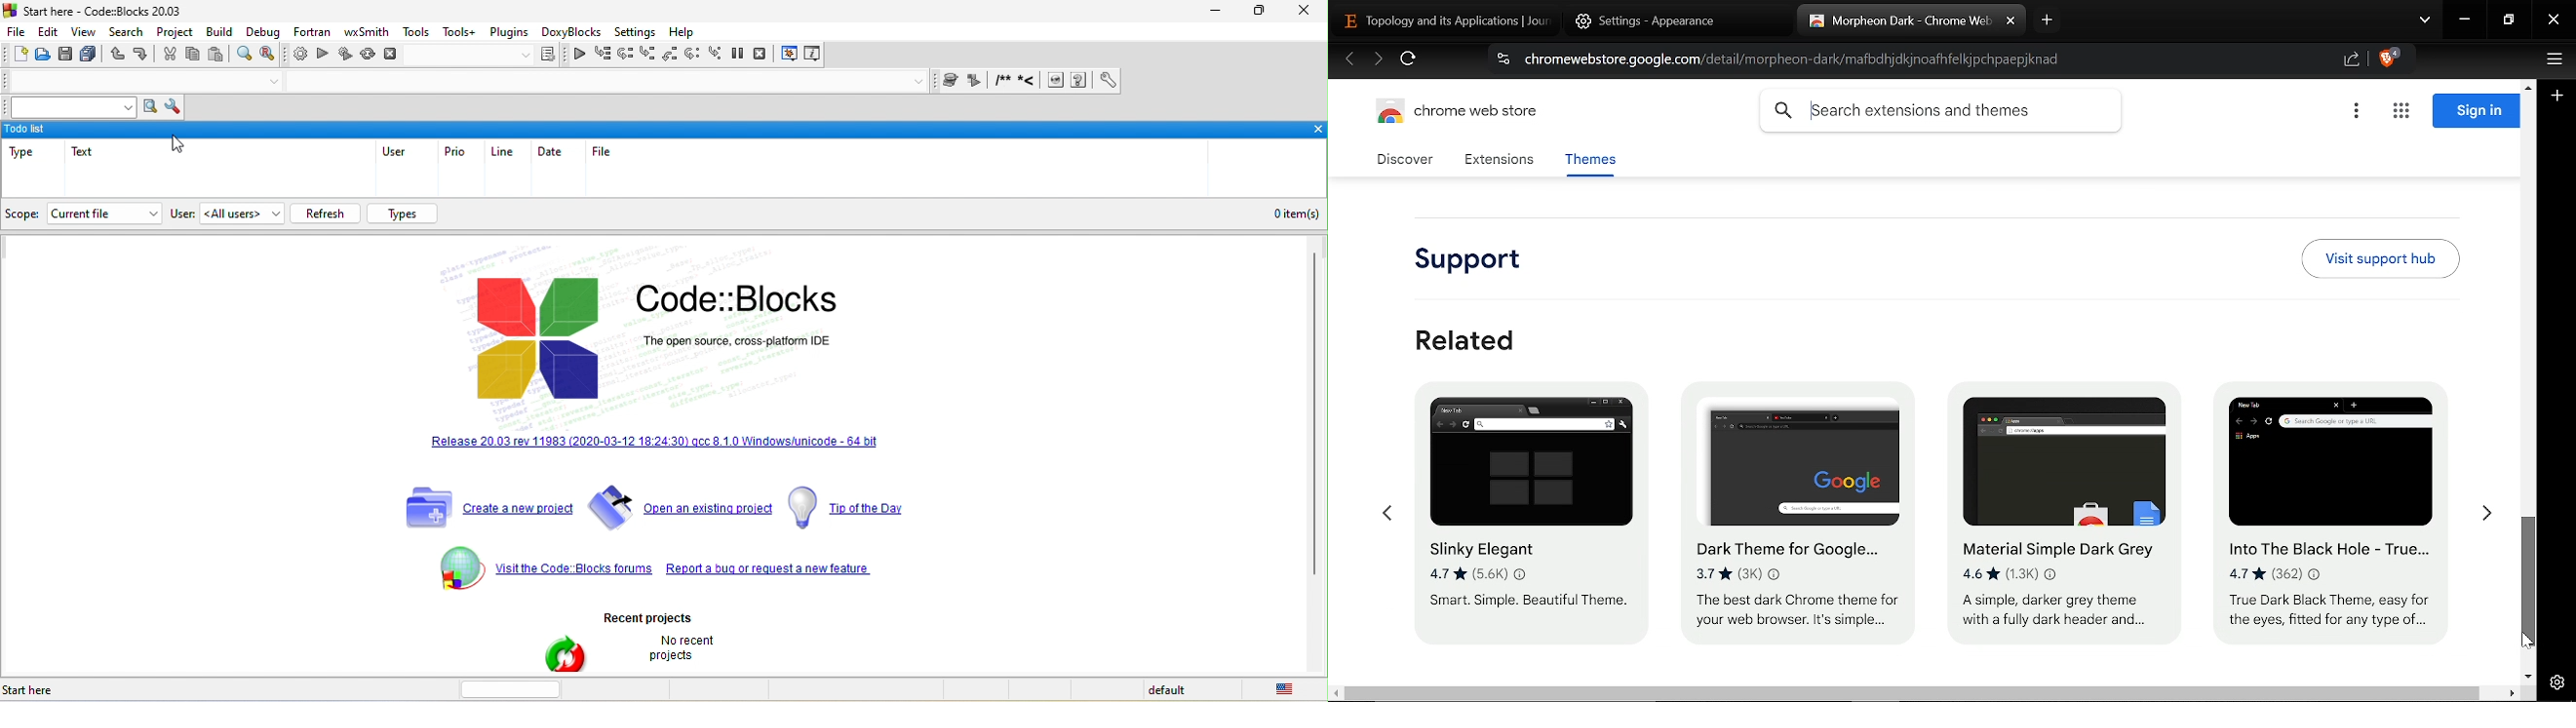 The width and height of the screenshot is (2576, 728). What do you see at coordinates (217, 55) in the screenshot?
I see `paste` at bounding box center [217, 55].